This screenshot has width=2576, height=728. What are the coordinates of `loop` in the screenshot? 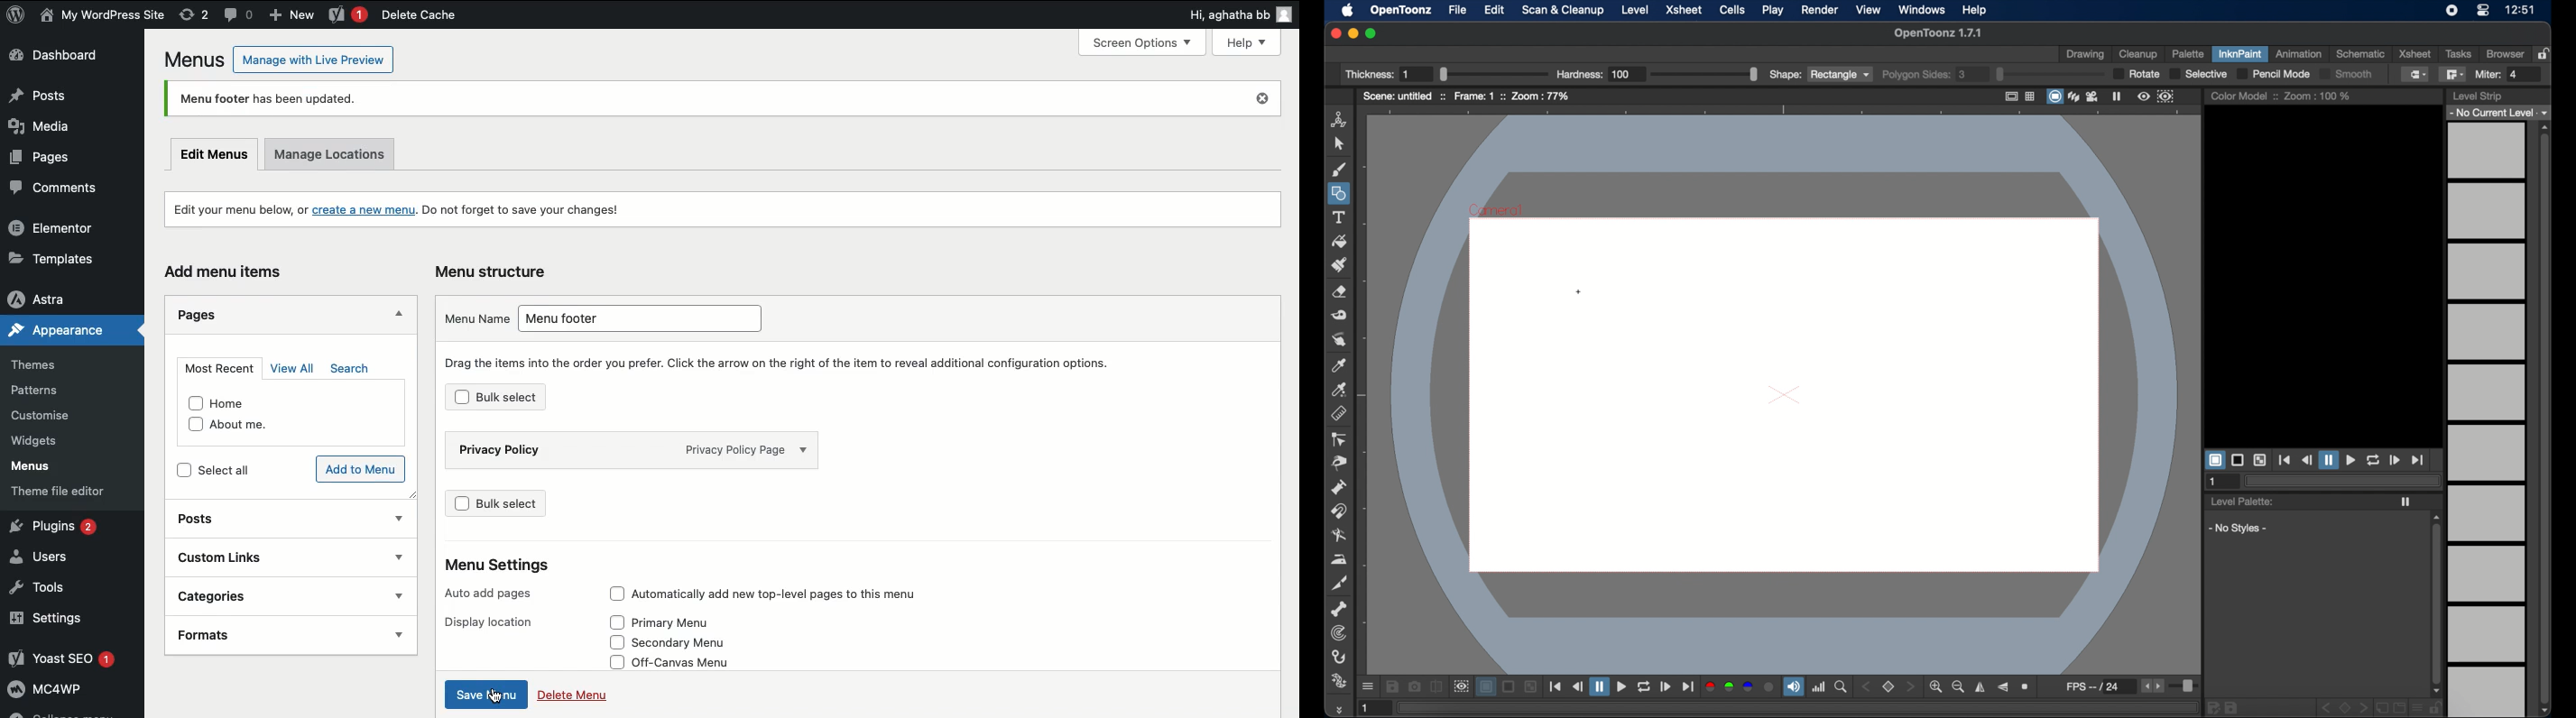 It's located at (2373, 460).